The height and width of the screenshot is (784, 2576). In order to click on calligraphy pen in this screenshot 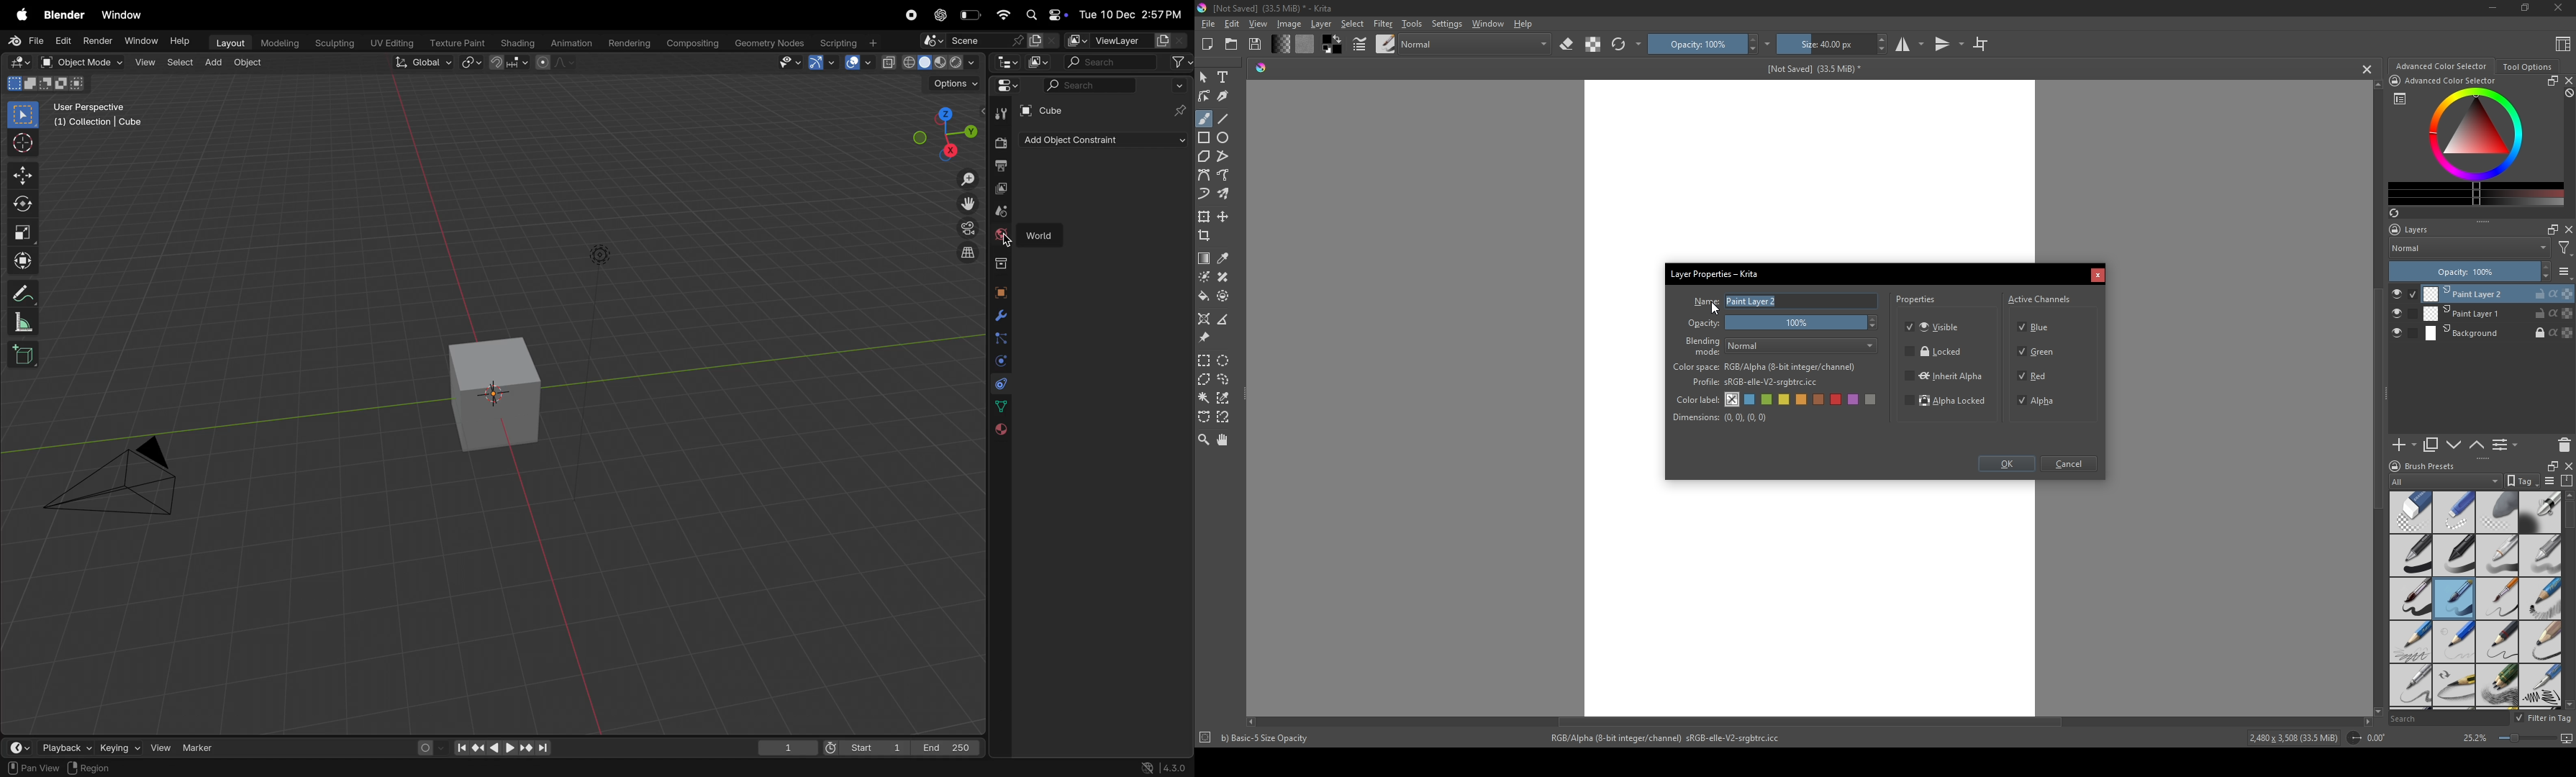, I will do `click(2540, 687)`.